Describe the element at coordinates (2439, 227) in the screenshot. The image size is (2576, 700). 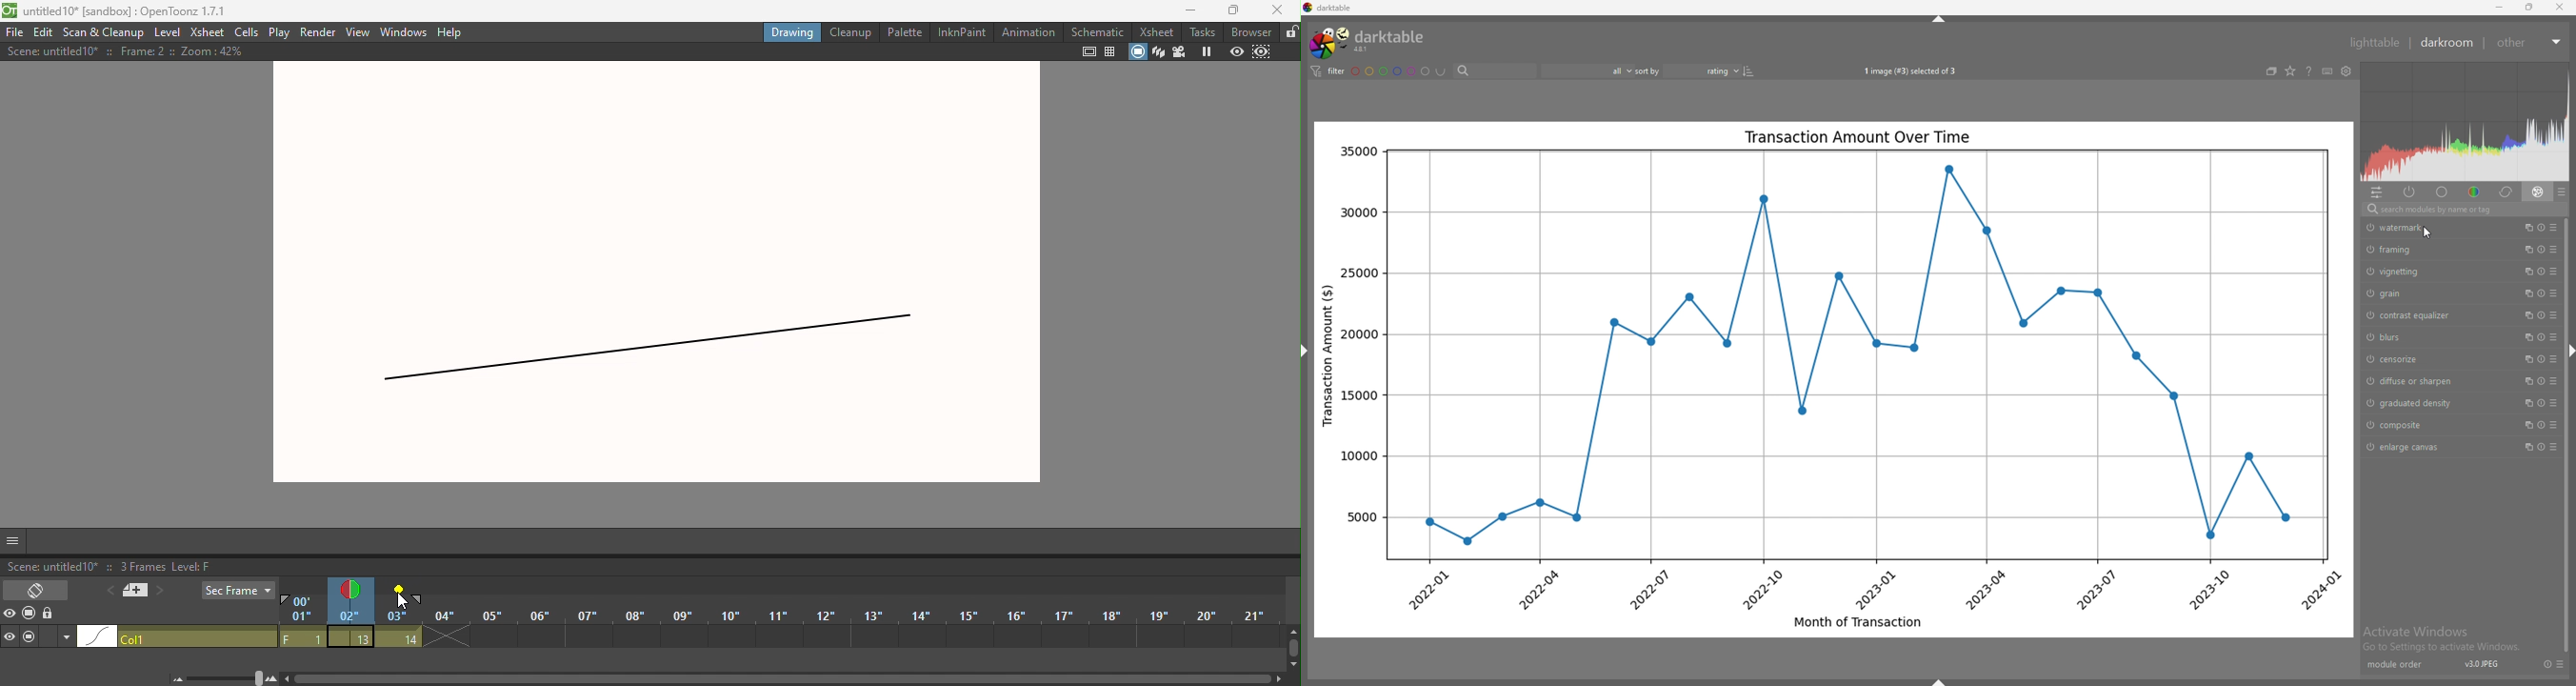
I see `watermark` at that location.